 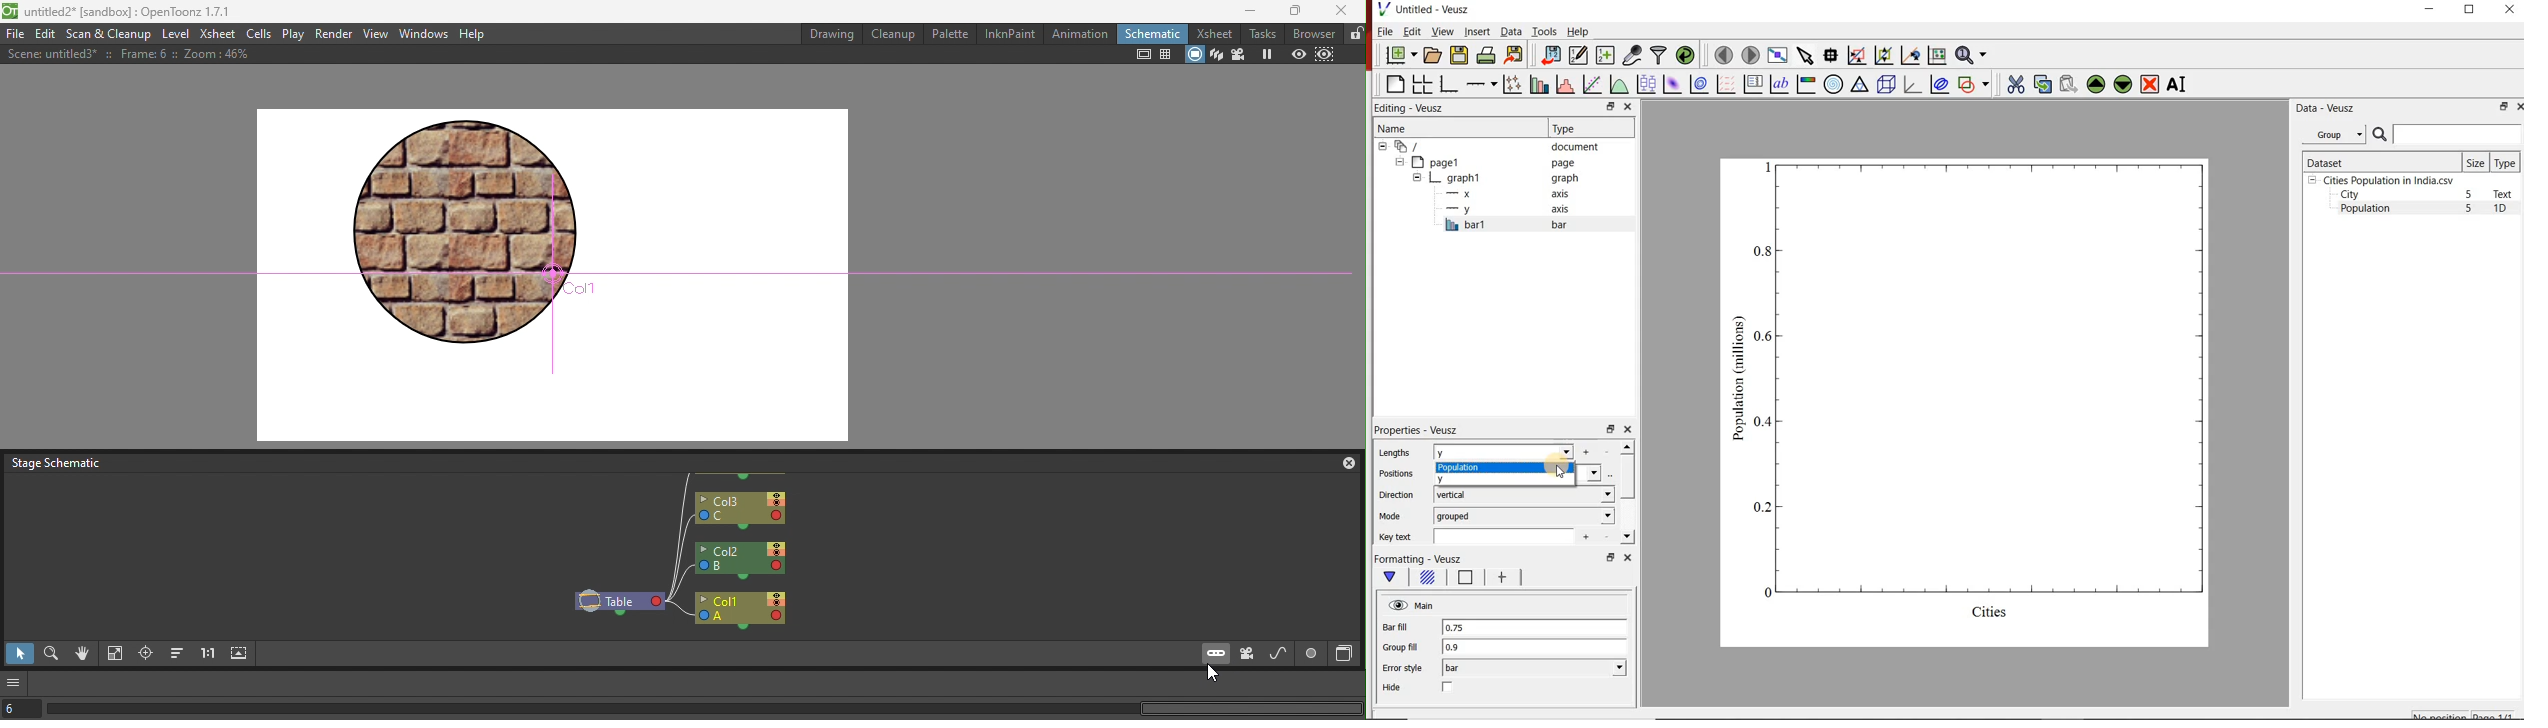 What do you see at coordinates (1402, 668) in the screenshot?
I see `Error style` at bounding box center [1402, 668].